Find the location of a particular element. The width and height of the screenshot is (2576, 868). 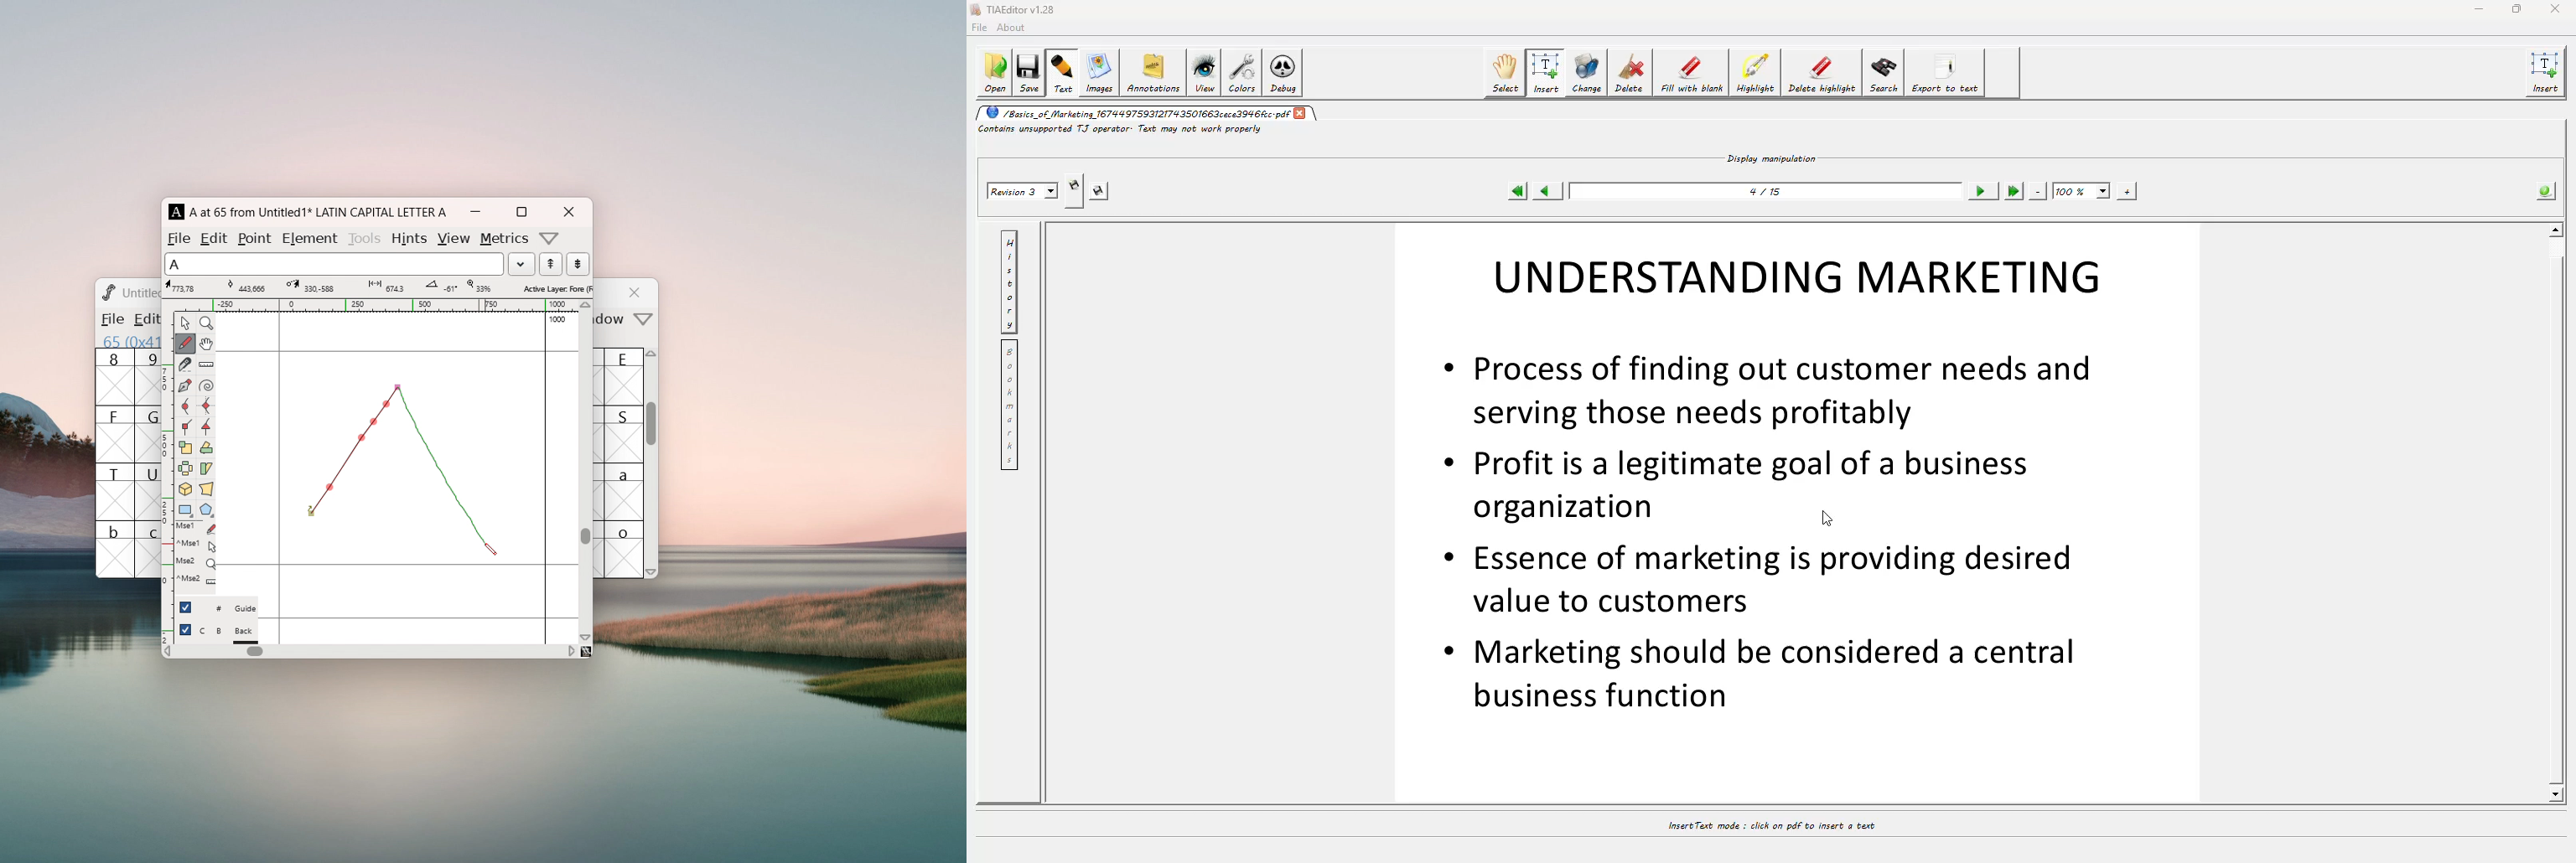

distance from starting point is located at coordinates (389, 288).